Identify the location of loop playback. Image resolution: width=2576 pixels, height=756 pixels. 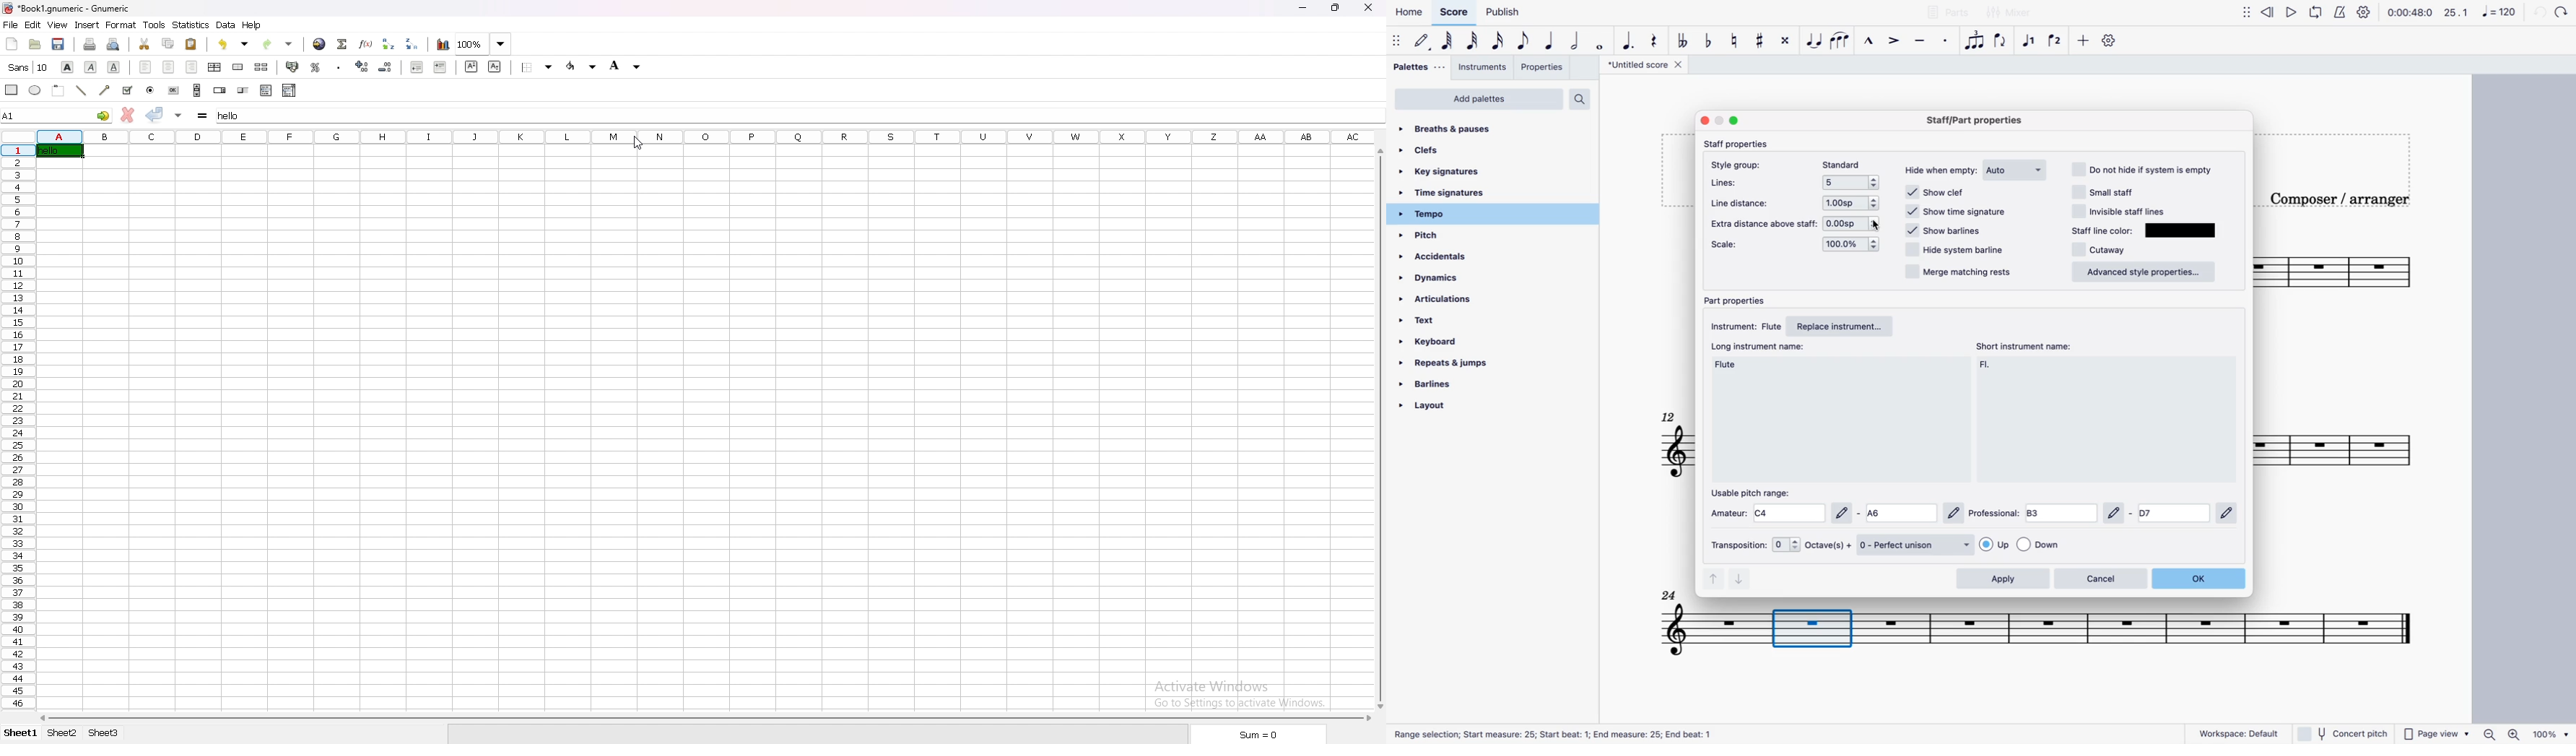
(2317, 13).